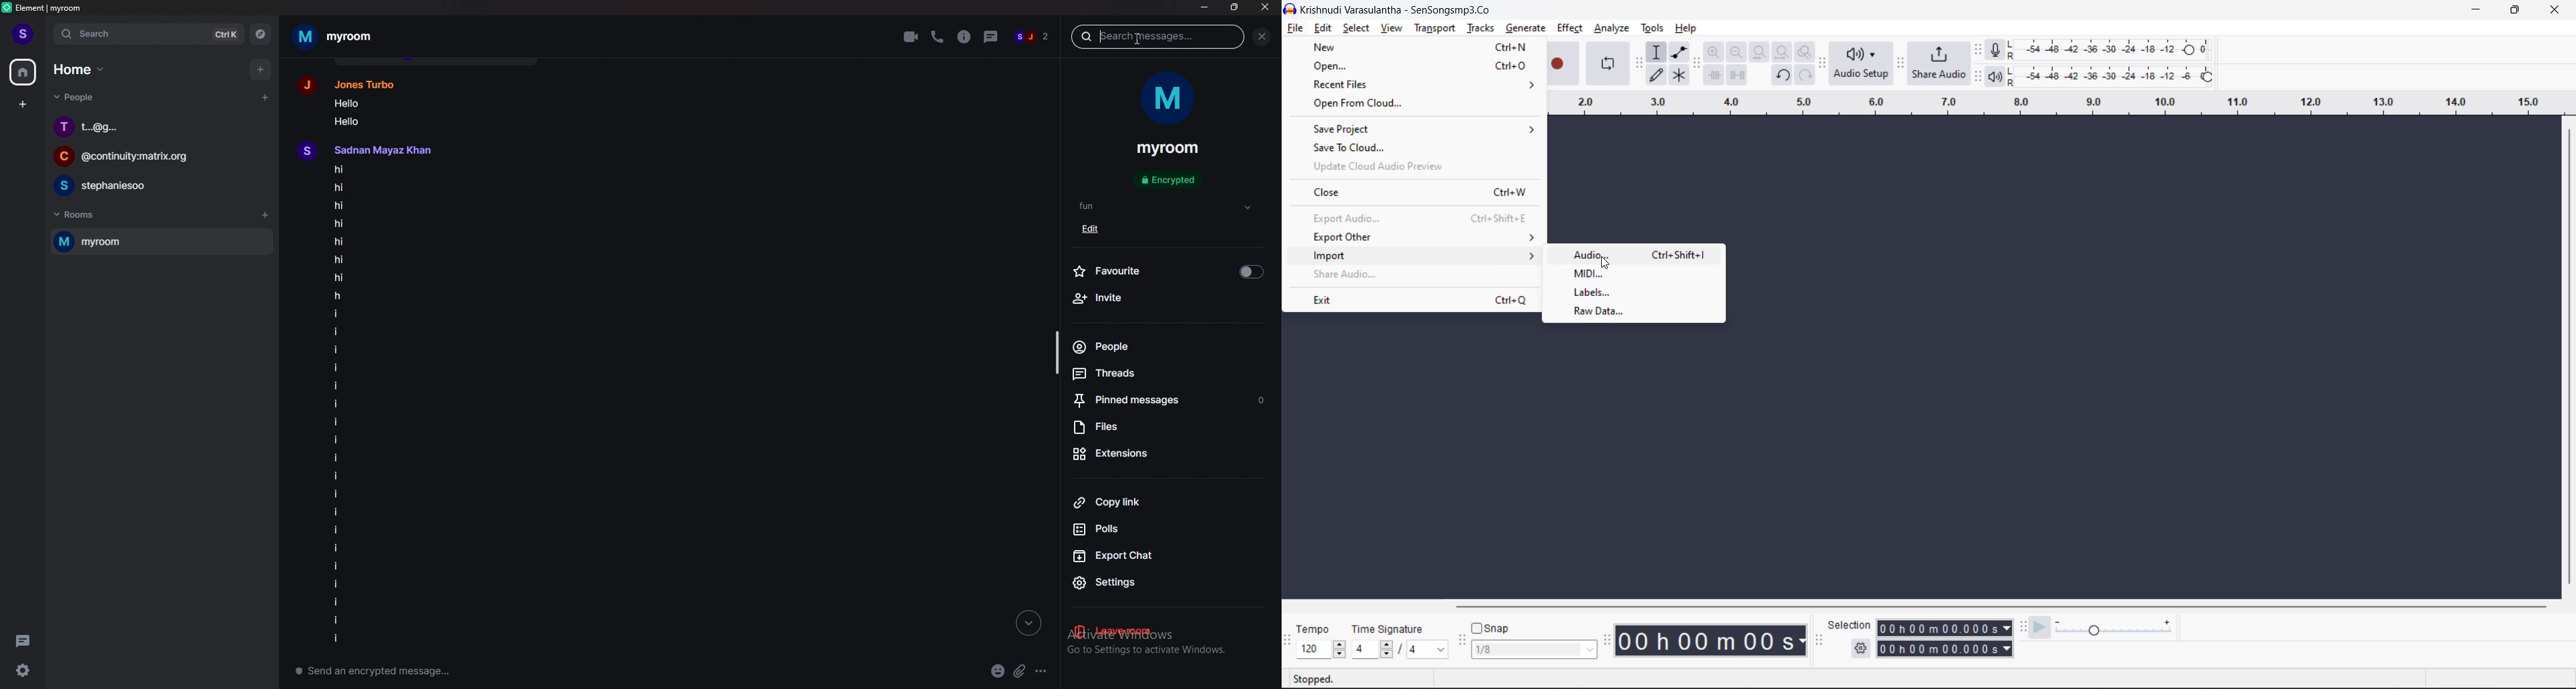 Image resolution: width=2576 pixels, height=700 pixels. What do you see at coordinates (1143, 557) in the screenshot?
I see `export chat` at bounding box center [1143, 557].